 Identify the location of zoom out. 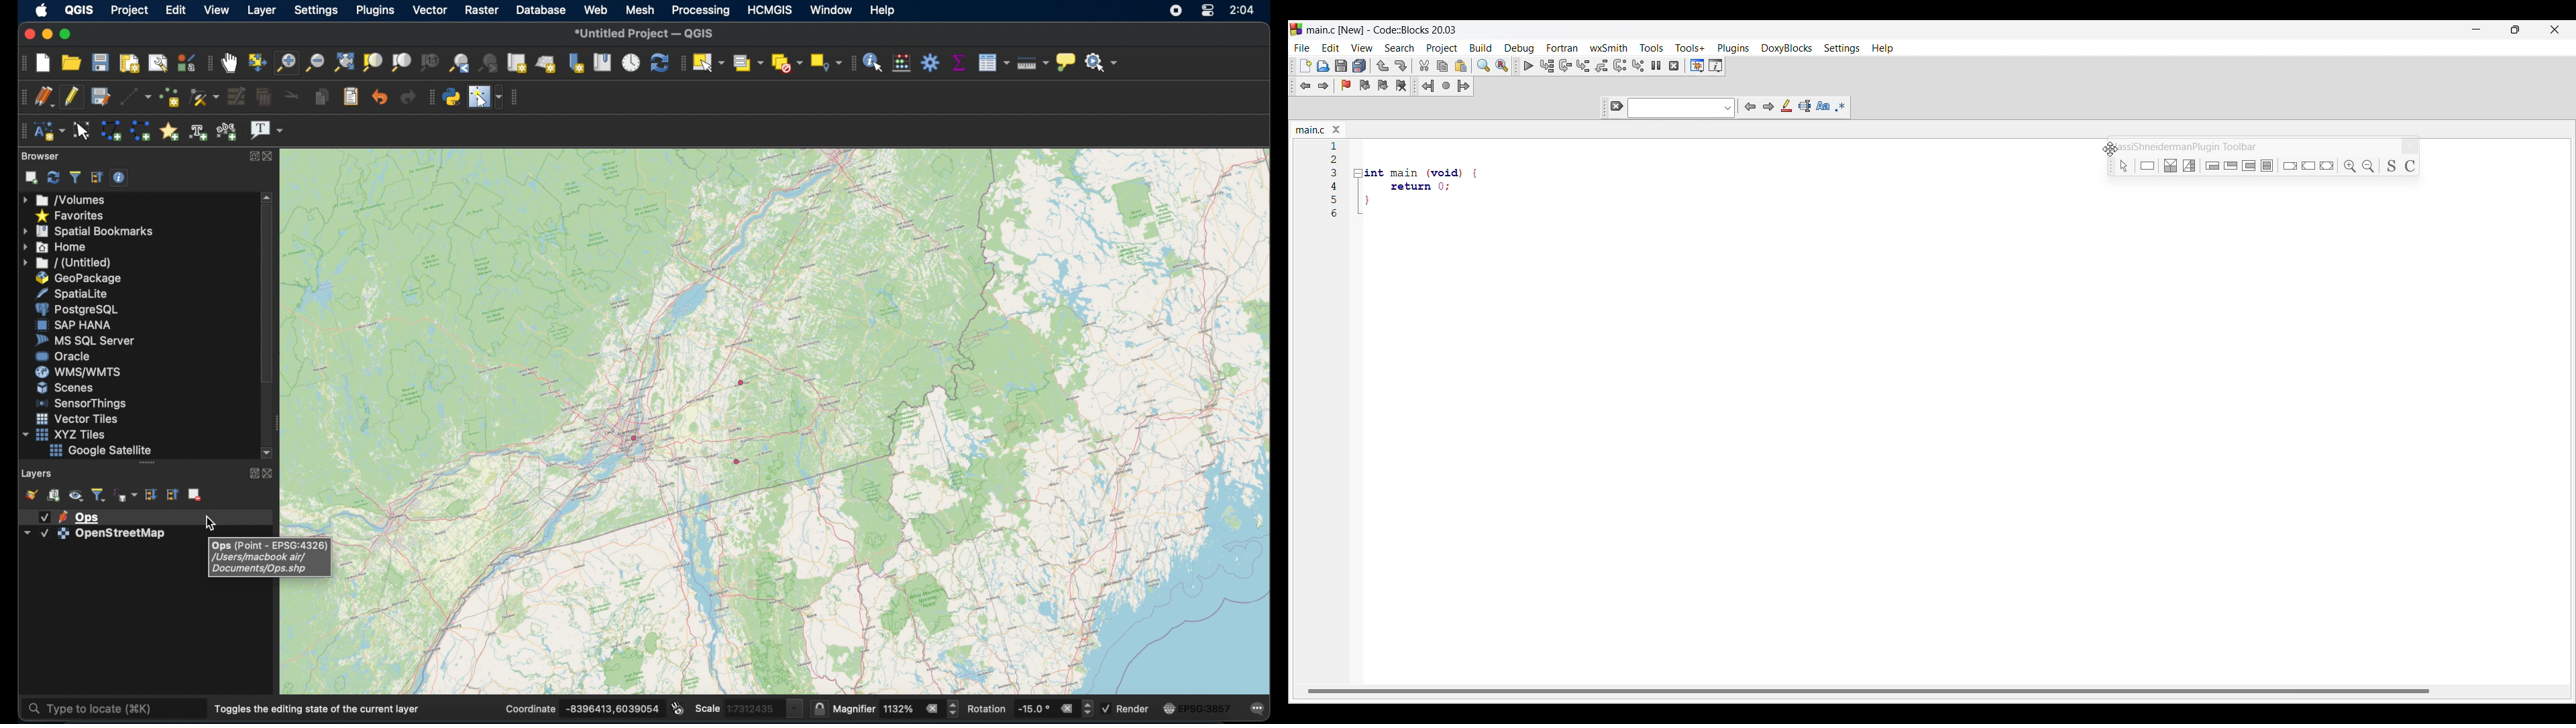
(313, 64).